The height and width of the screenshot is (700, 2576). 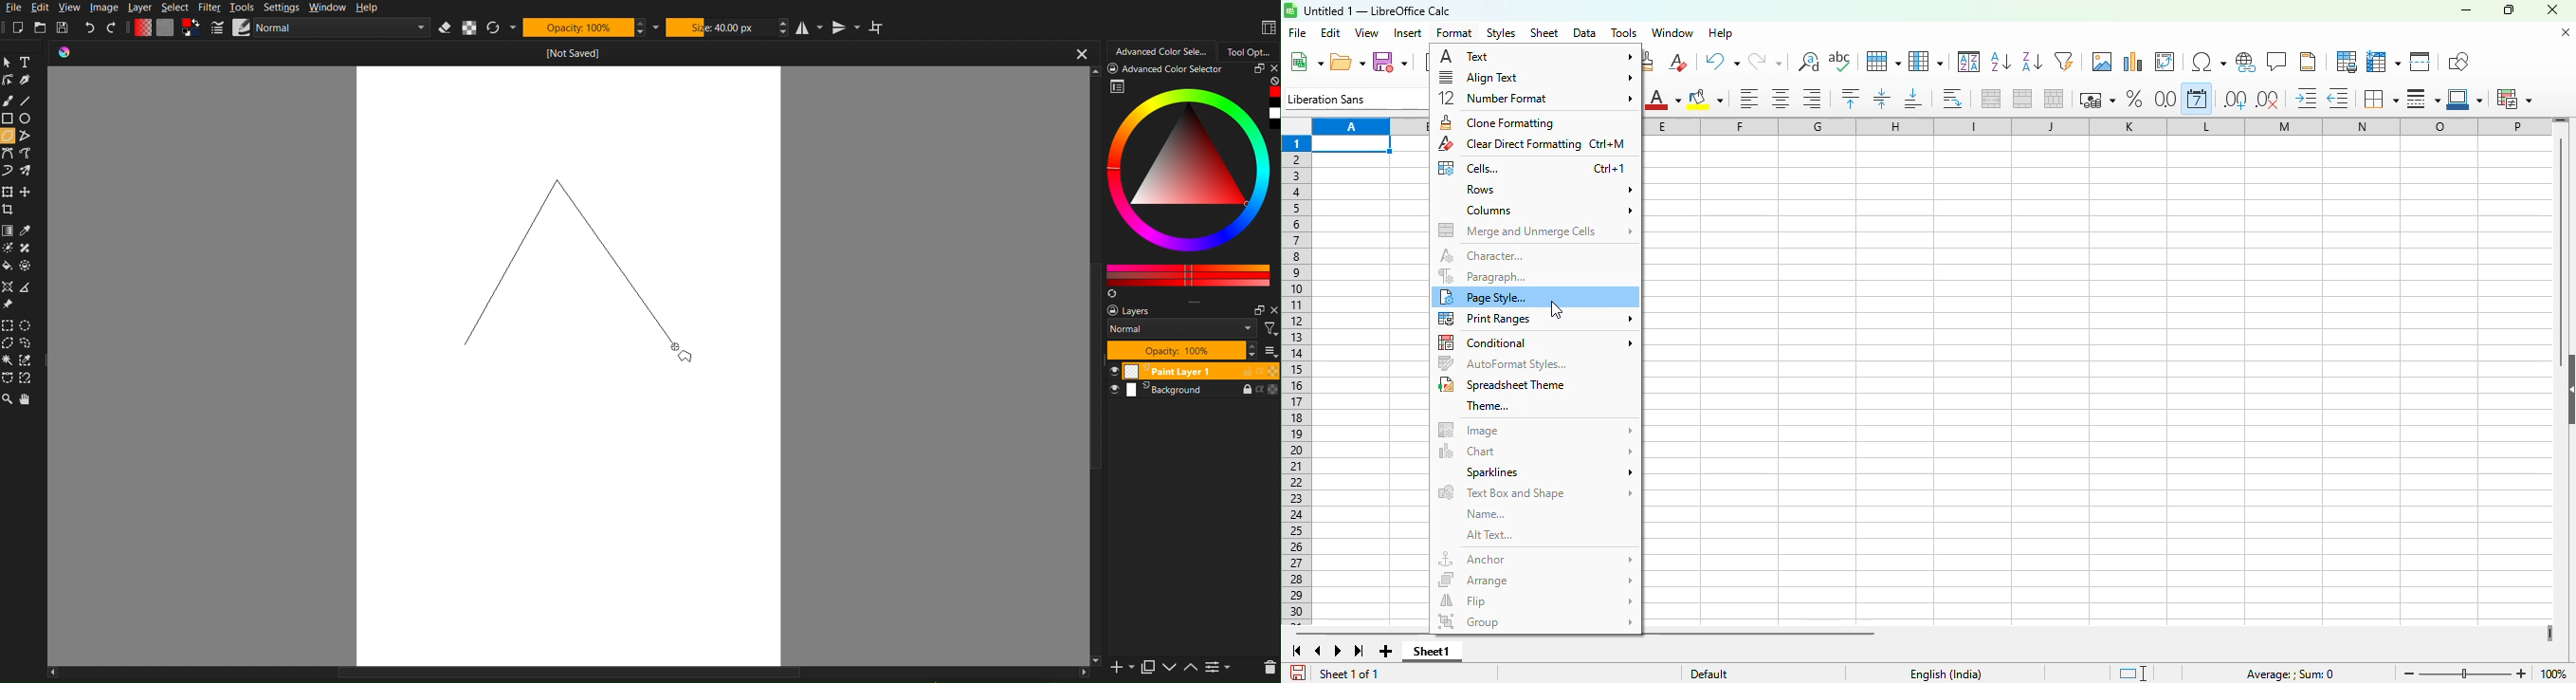 What do you see at coordinates (683, 350) in the screenshot?
I see `Cursor` at bounding box center [683, 350].